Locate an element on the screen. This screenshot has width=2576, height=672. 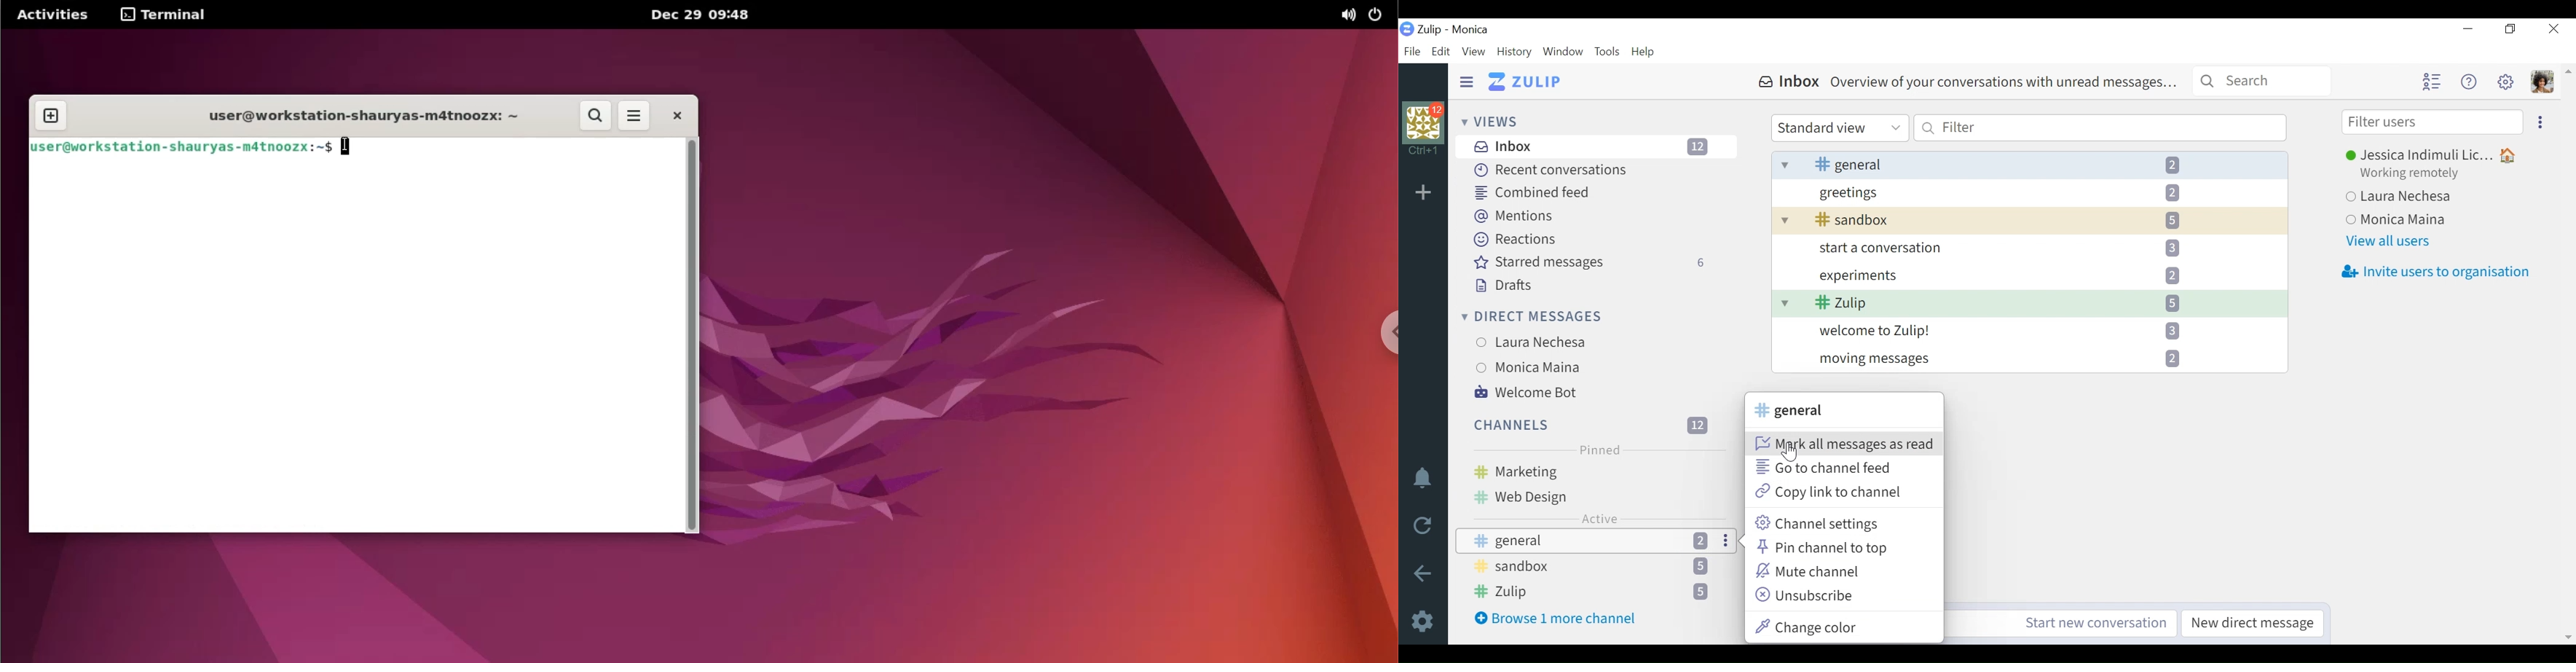
Combined feed is located at coordinates (1535, 192).